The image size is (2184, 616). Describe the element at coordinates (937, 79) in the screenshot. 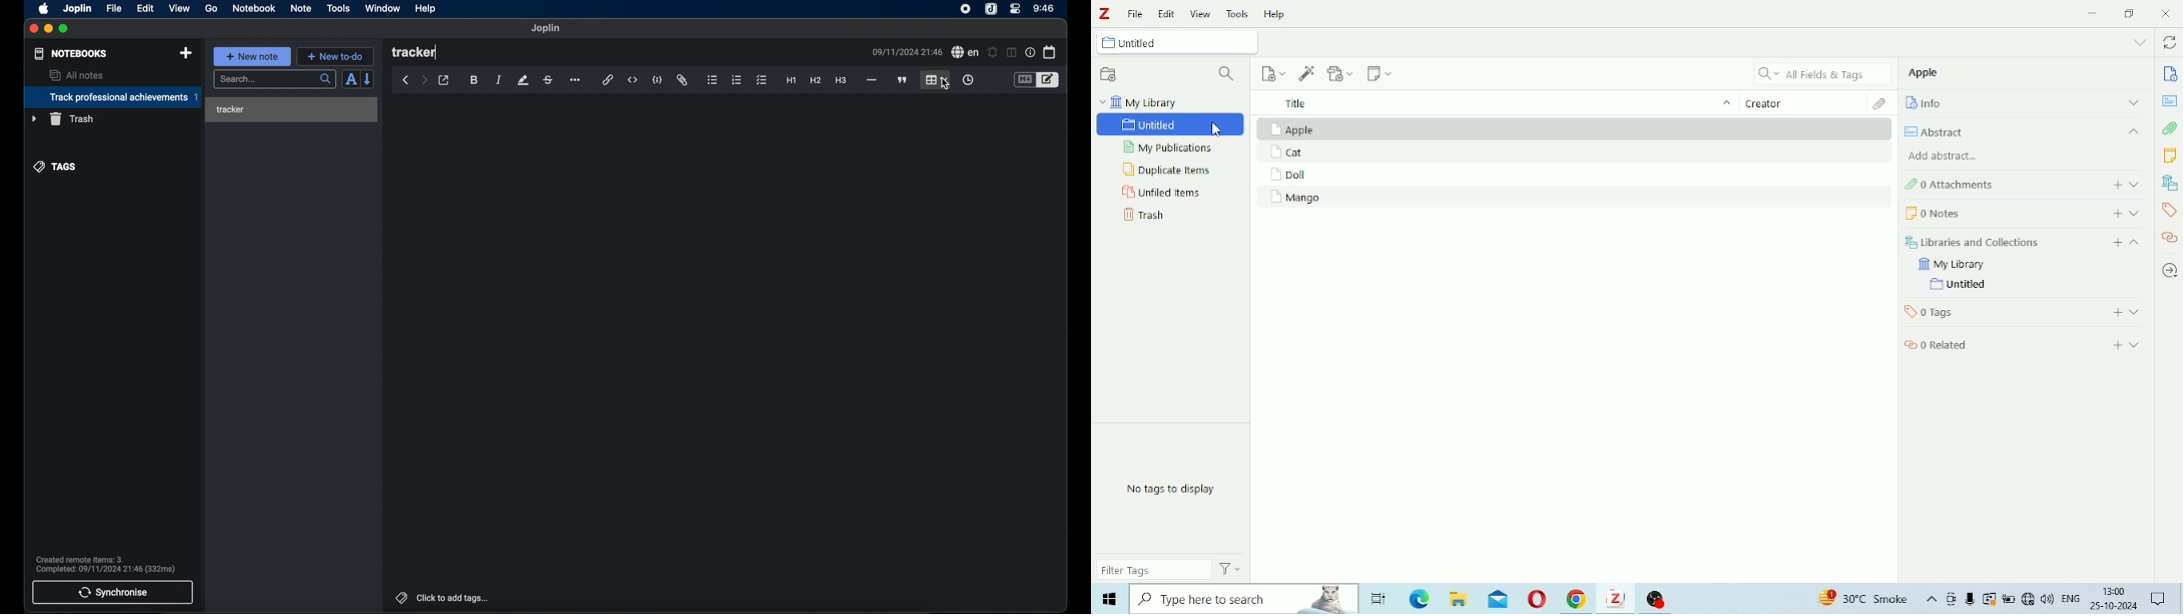

I see `table` at that location.